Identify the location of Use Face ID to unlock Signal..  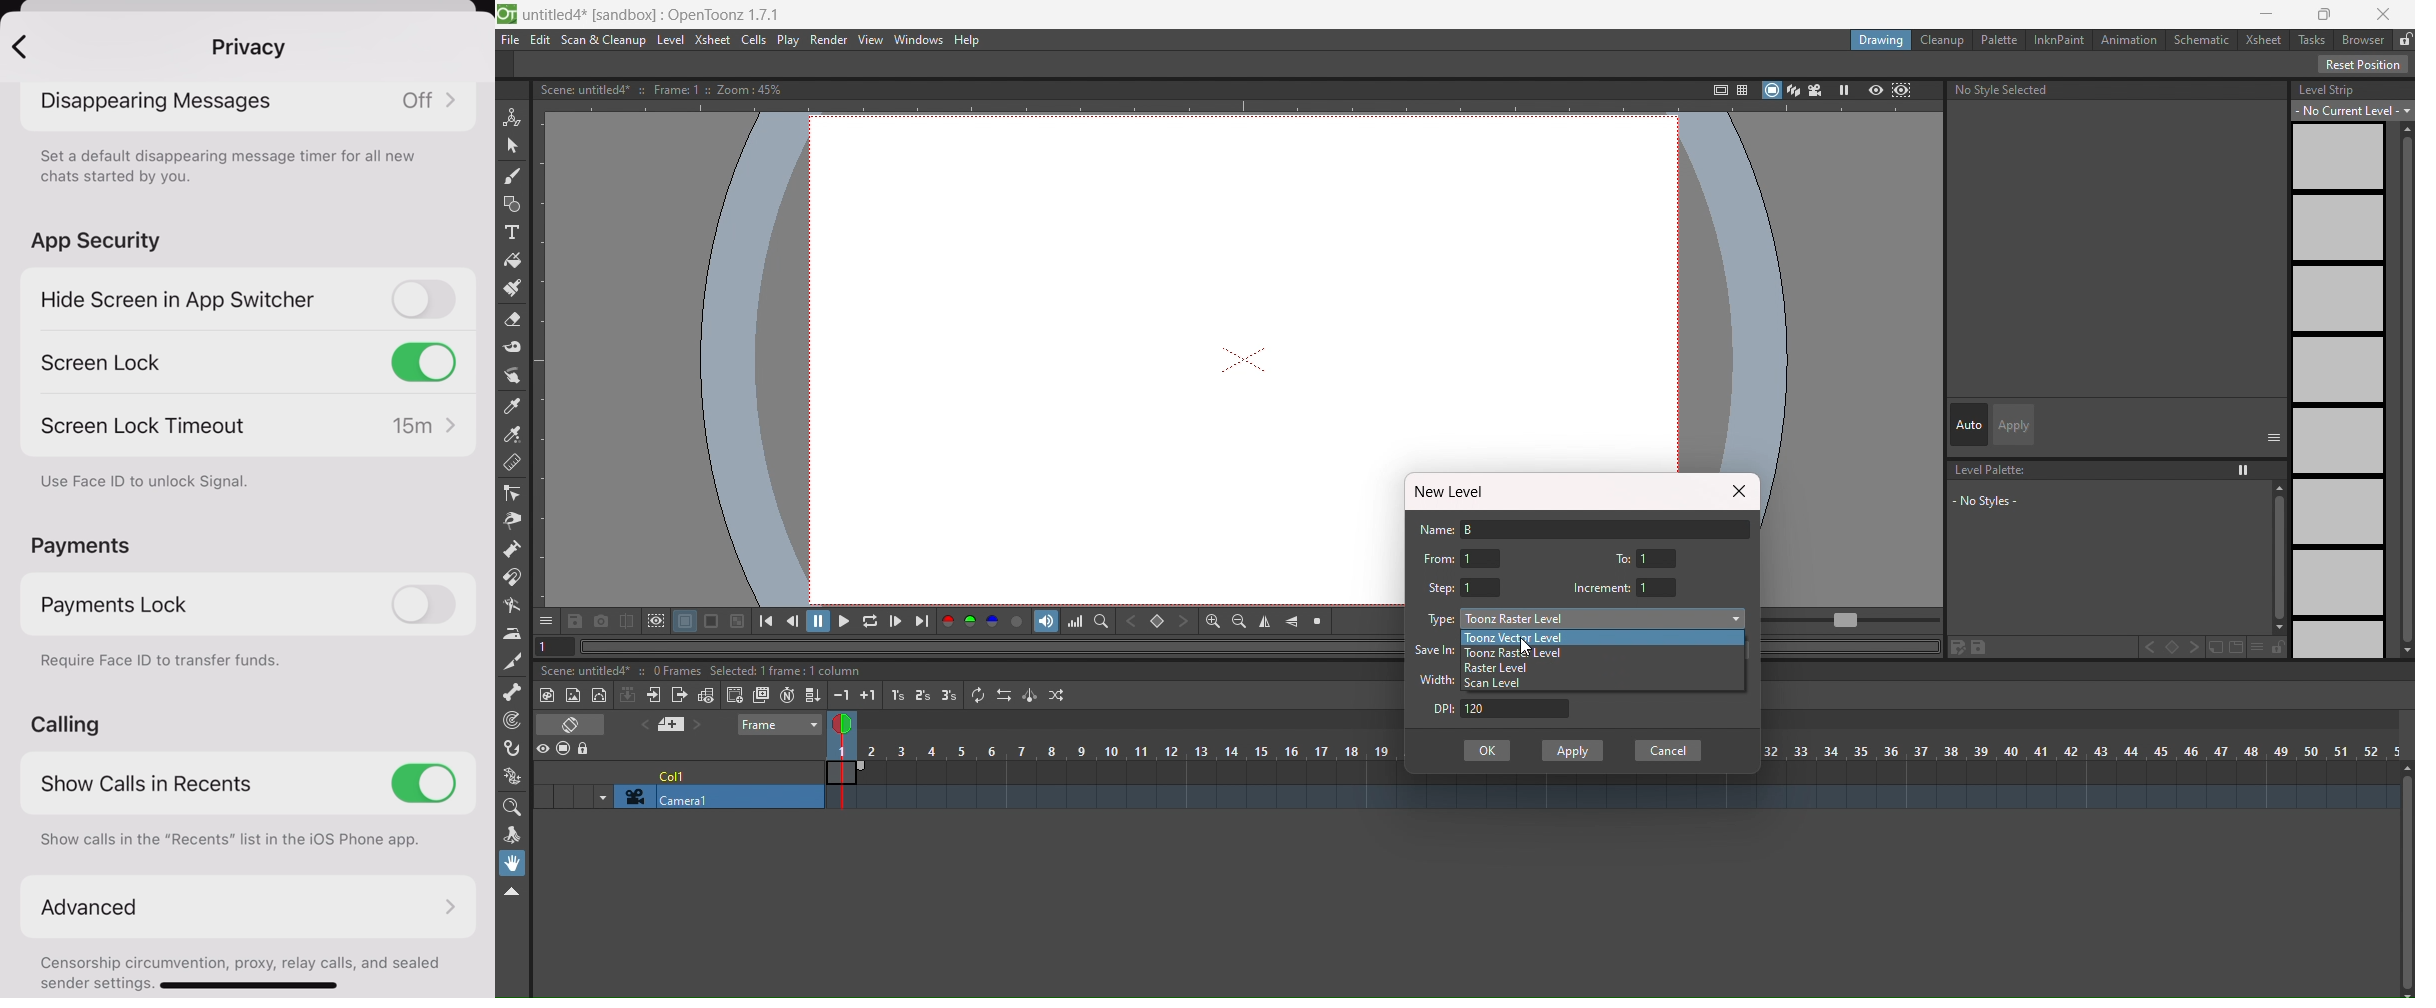
(249, 429).